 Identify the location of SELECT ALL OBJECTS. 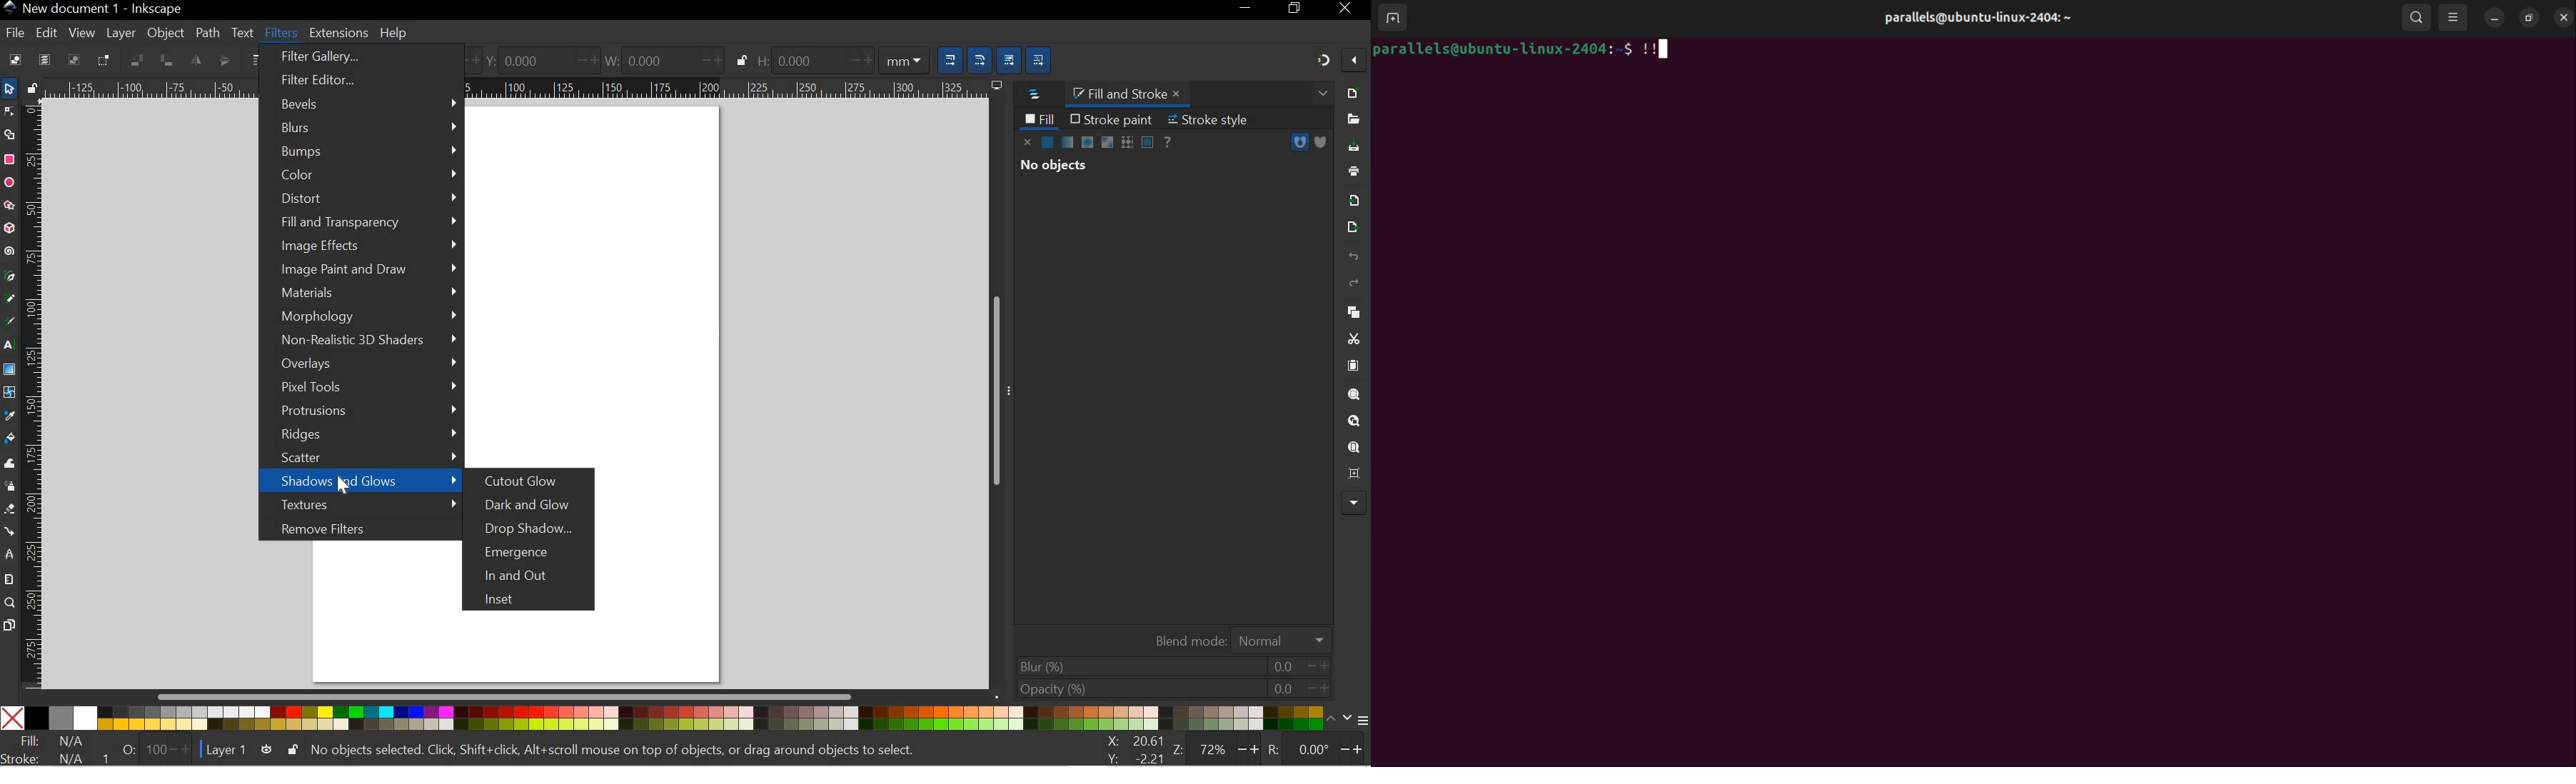
(13, 59).